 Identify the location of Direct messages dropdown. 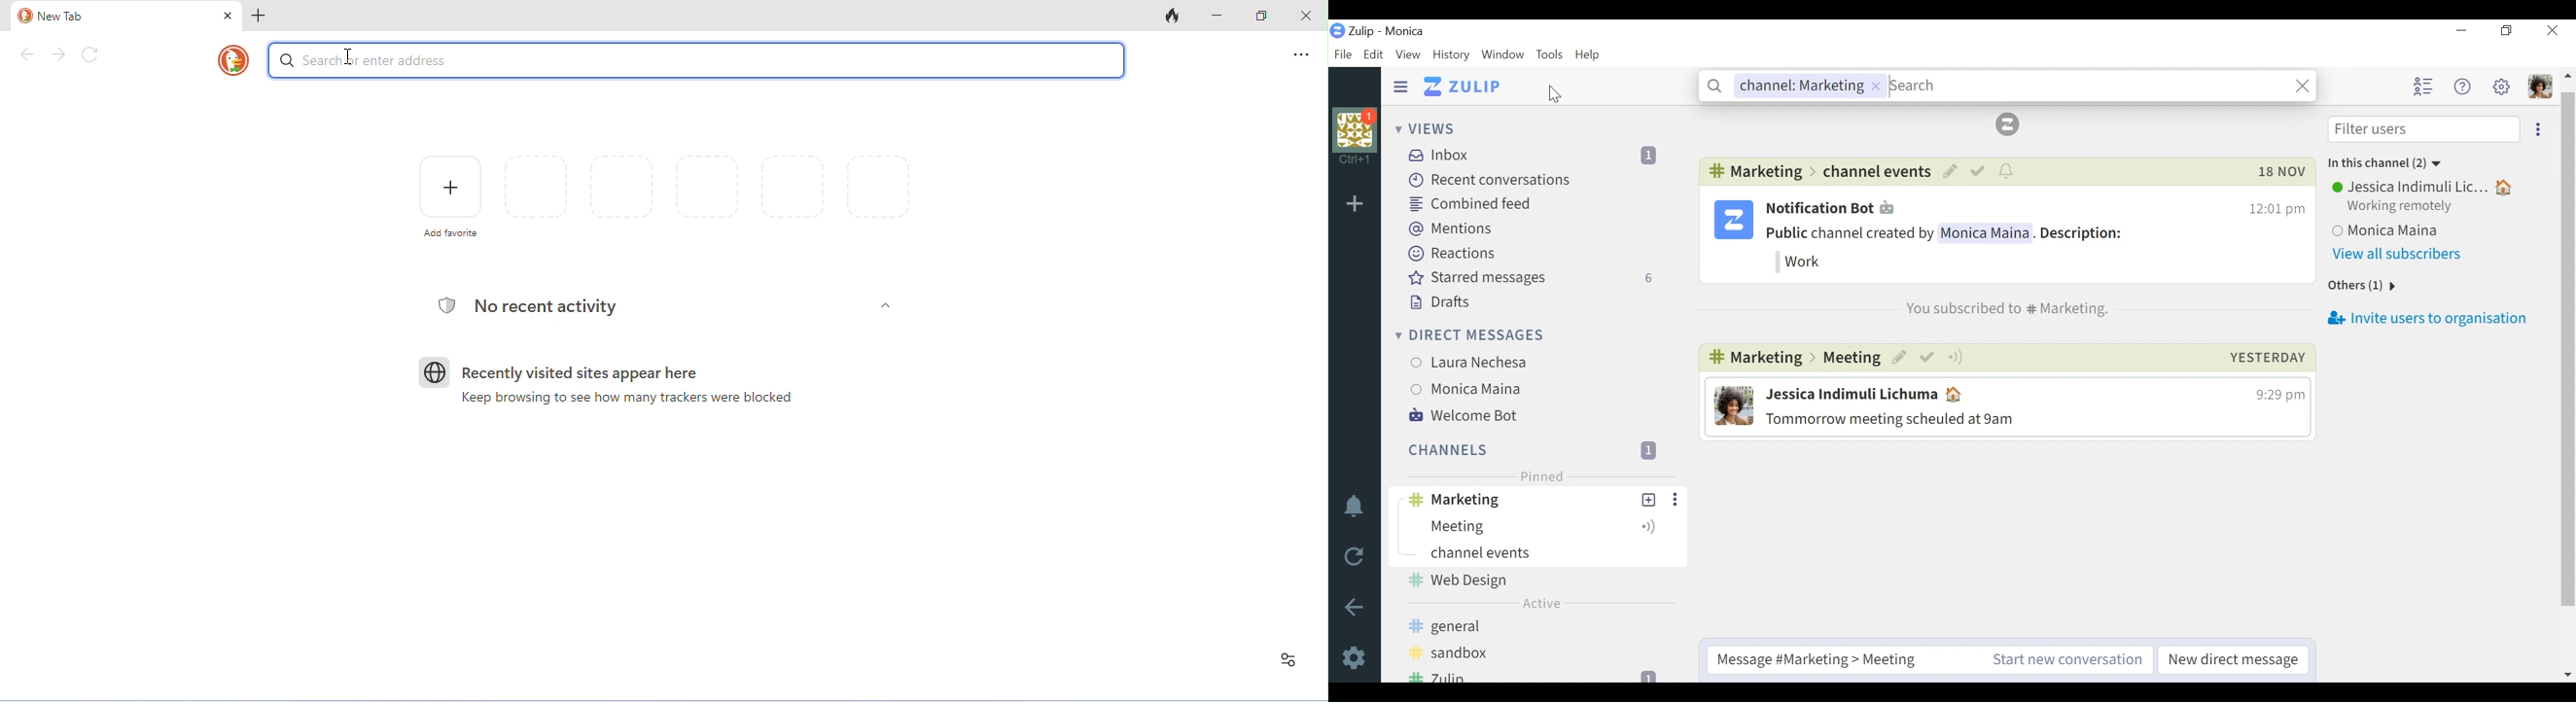
(1467, 336).